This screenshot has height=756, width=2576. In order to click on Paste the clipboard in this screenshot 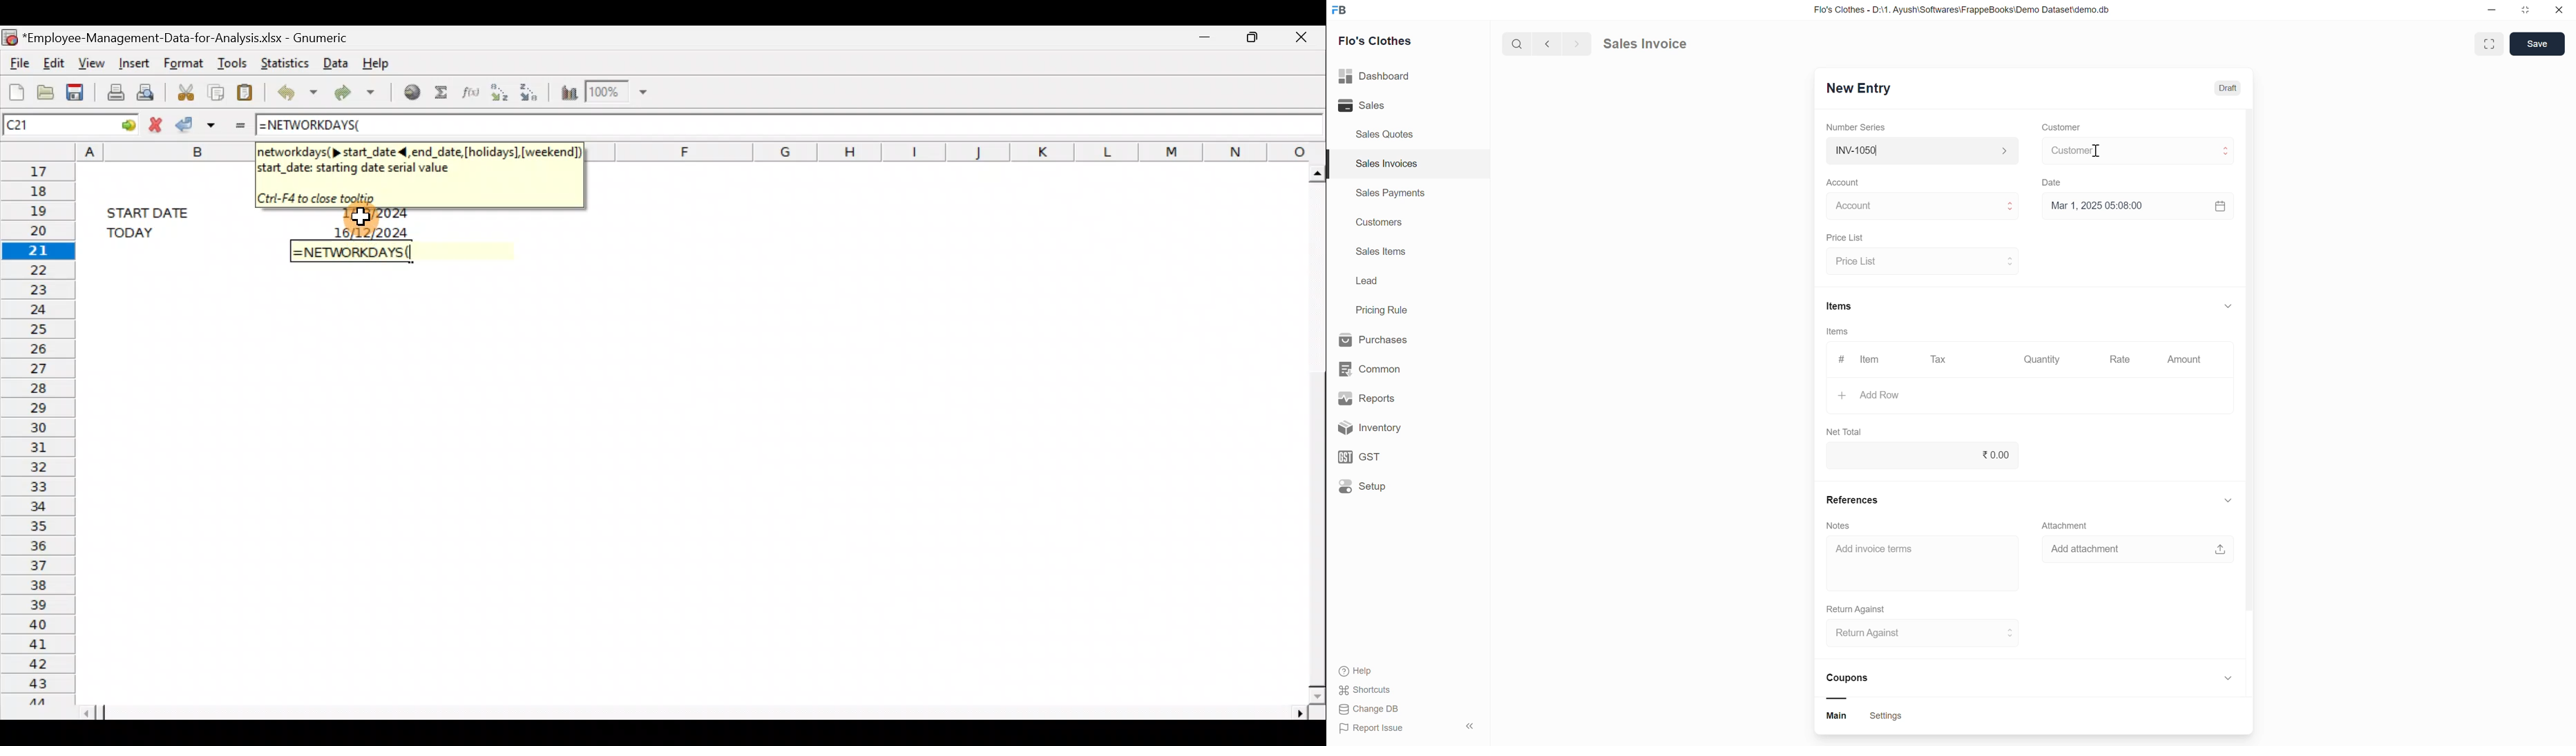, I will do `click(248, 90)`.